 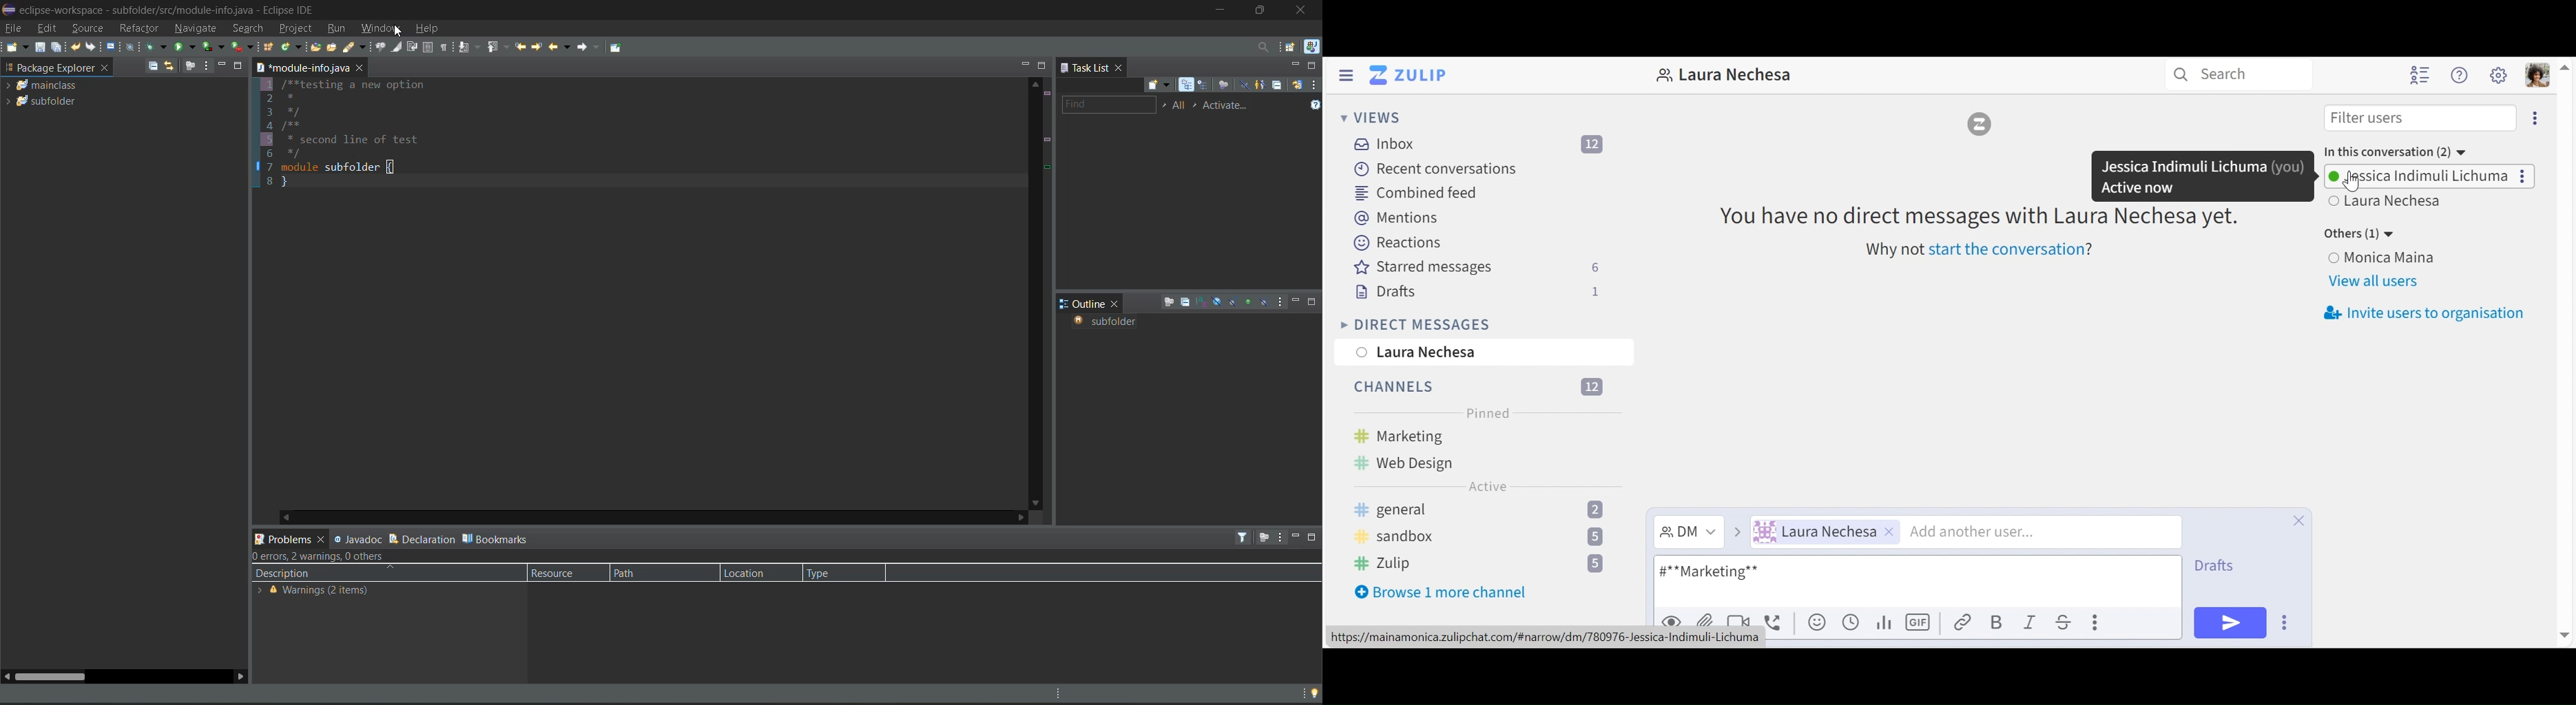 I want to click on Search, so click(x=2238, y=74).